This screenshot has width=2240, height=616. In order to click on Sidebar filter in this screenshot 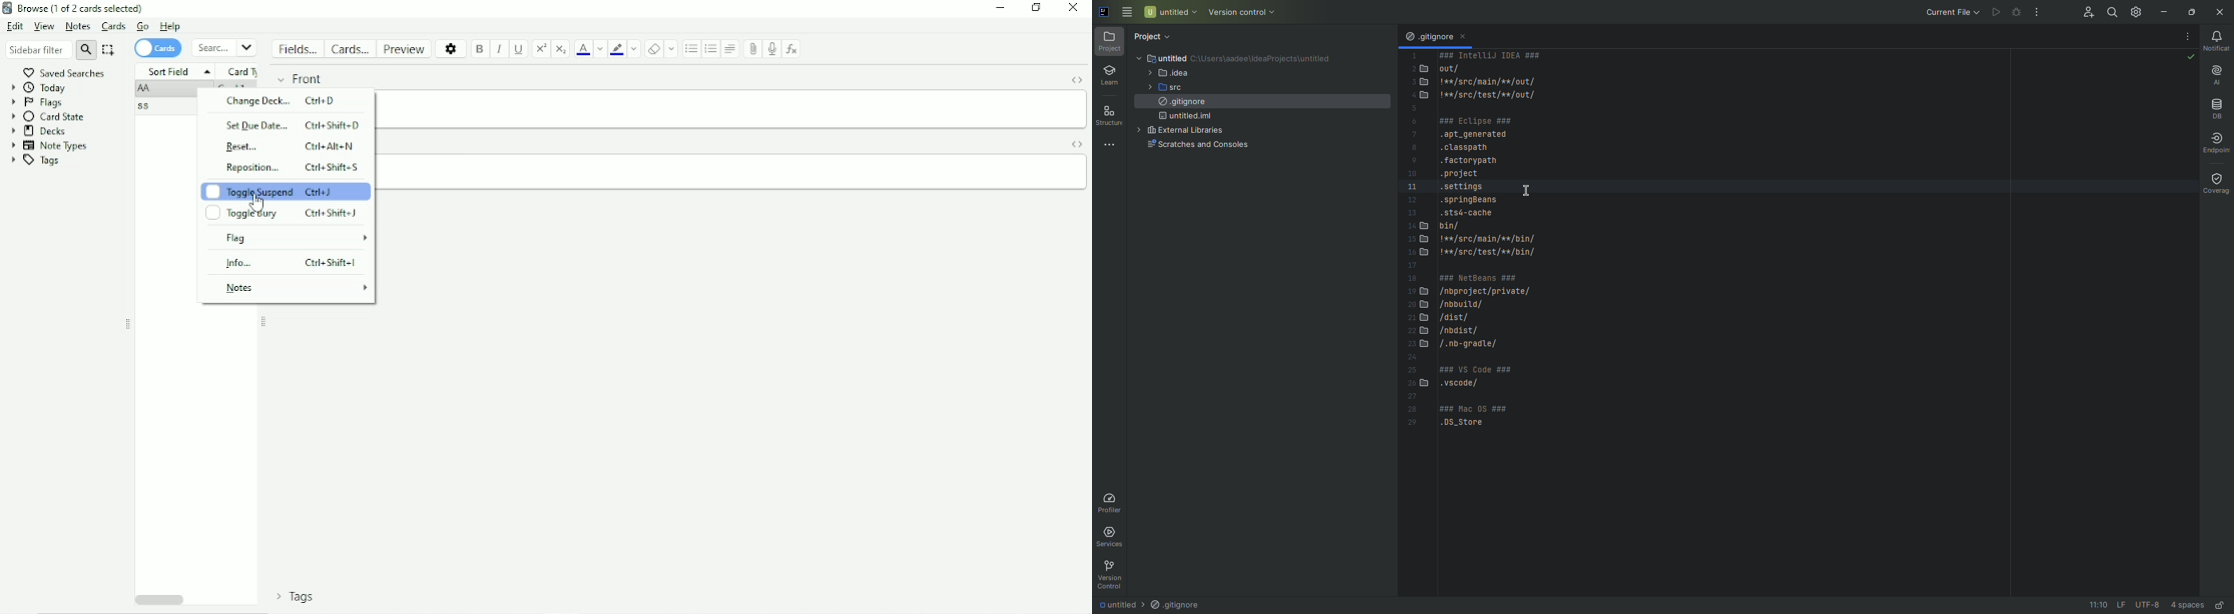, I will do `click(49, 51)`.